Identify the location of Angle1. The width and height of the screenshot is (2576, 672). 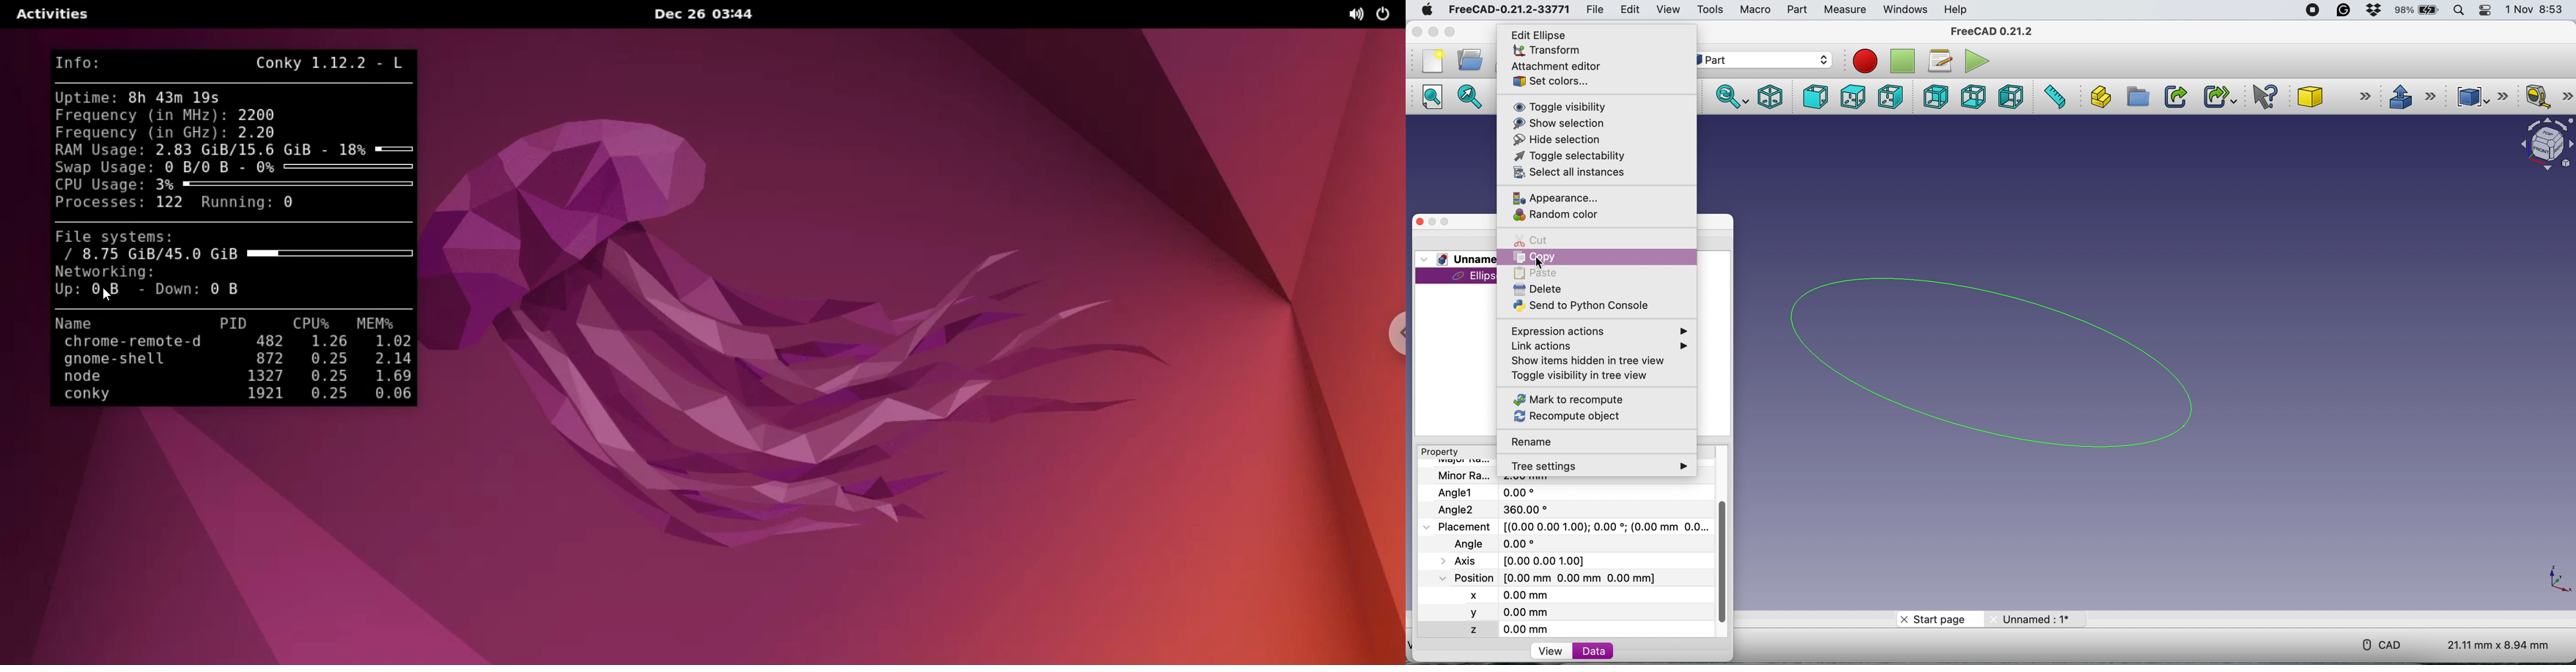
(1489, 493).